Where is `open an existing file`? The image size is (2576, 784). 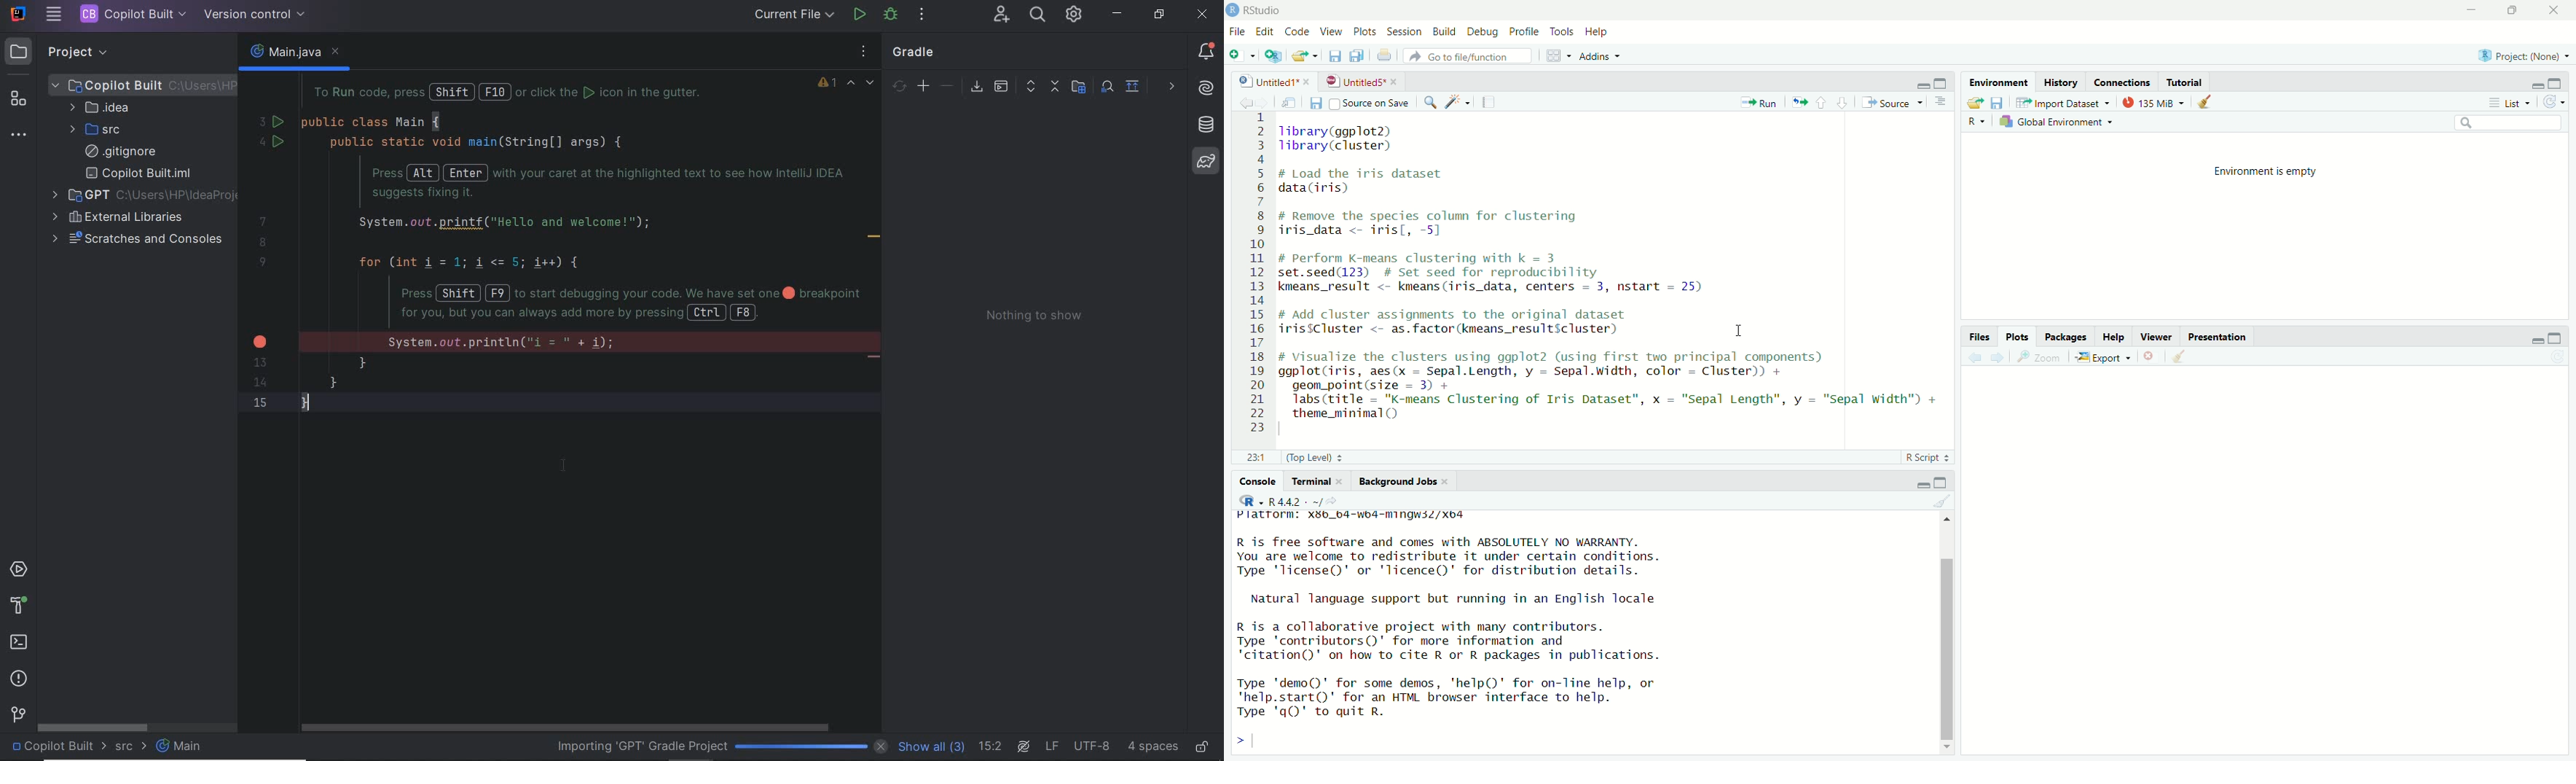
open an existing file is located at coordinates (1304, 55).